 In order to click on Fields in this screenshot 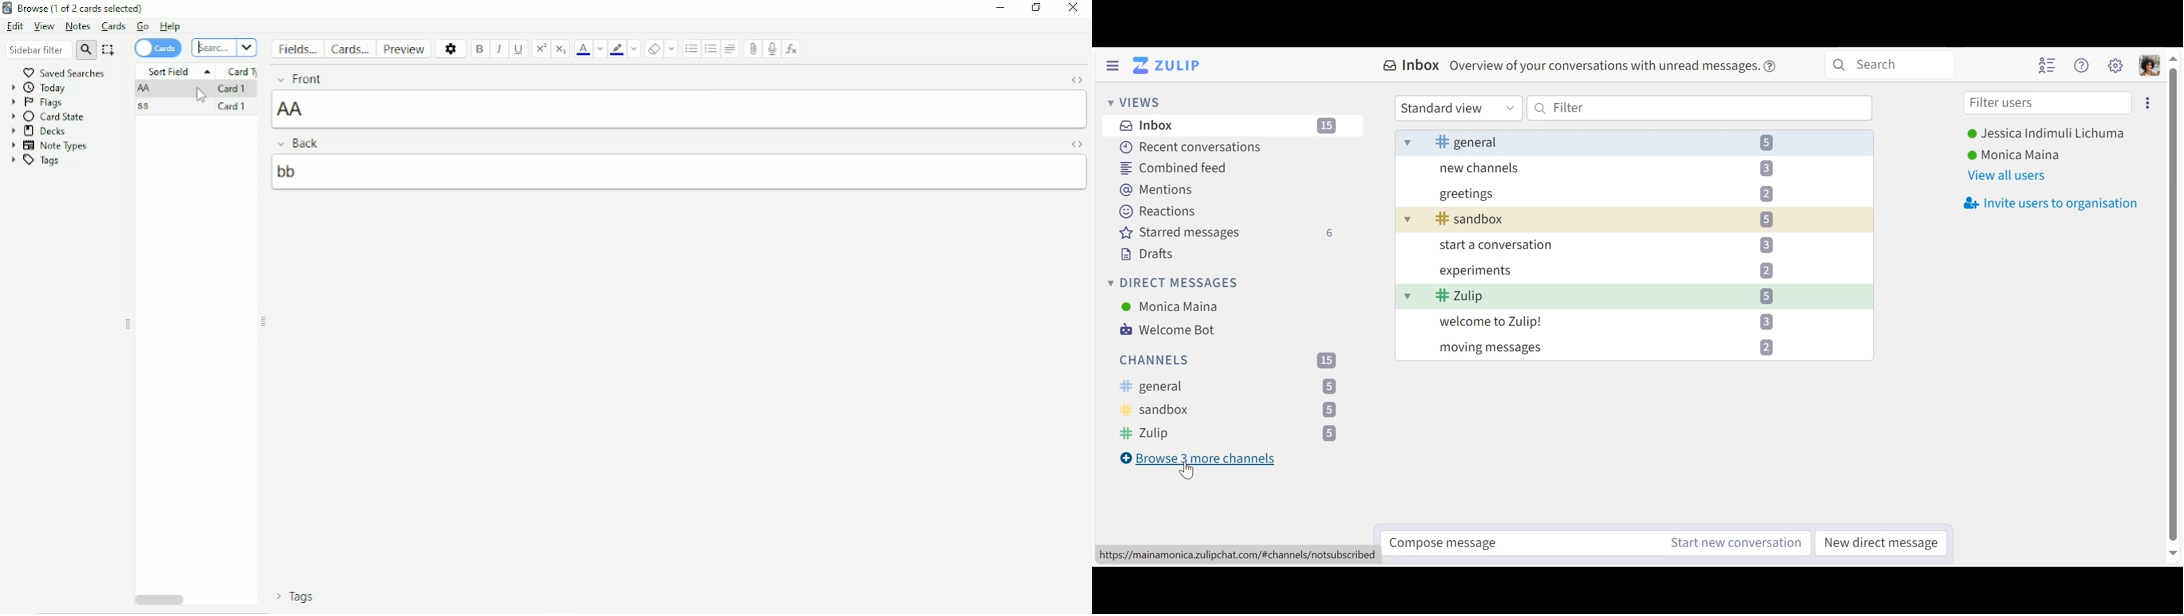, I will do `click(297, 47)`.